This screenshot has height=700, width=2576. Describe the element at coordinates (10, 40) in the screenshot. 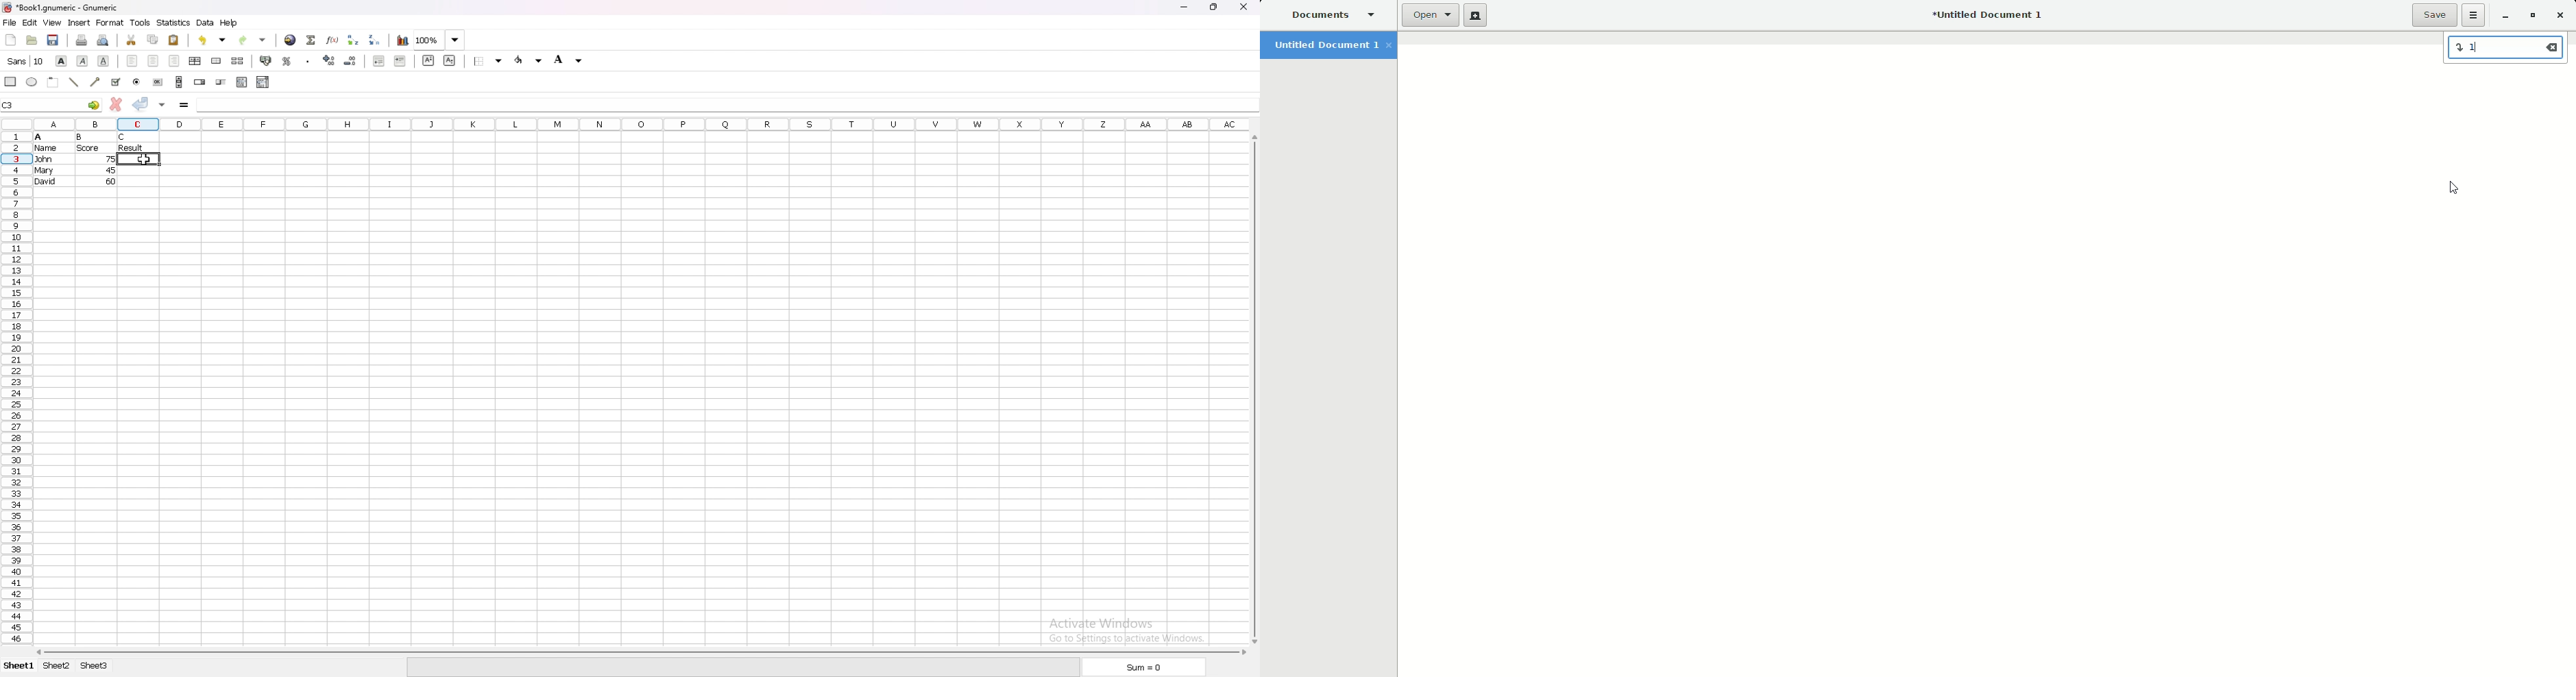

I see `new` at that location.